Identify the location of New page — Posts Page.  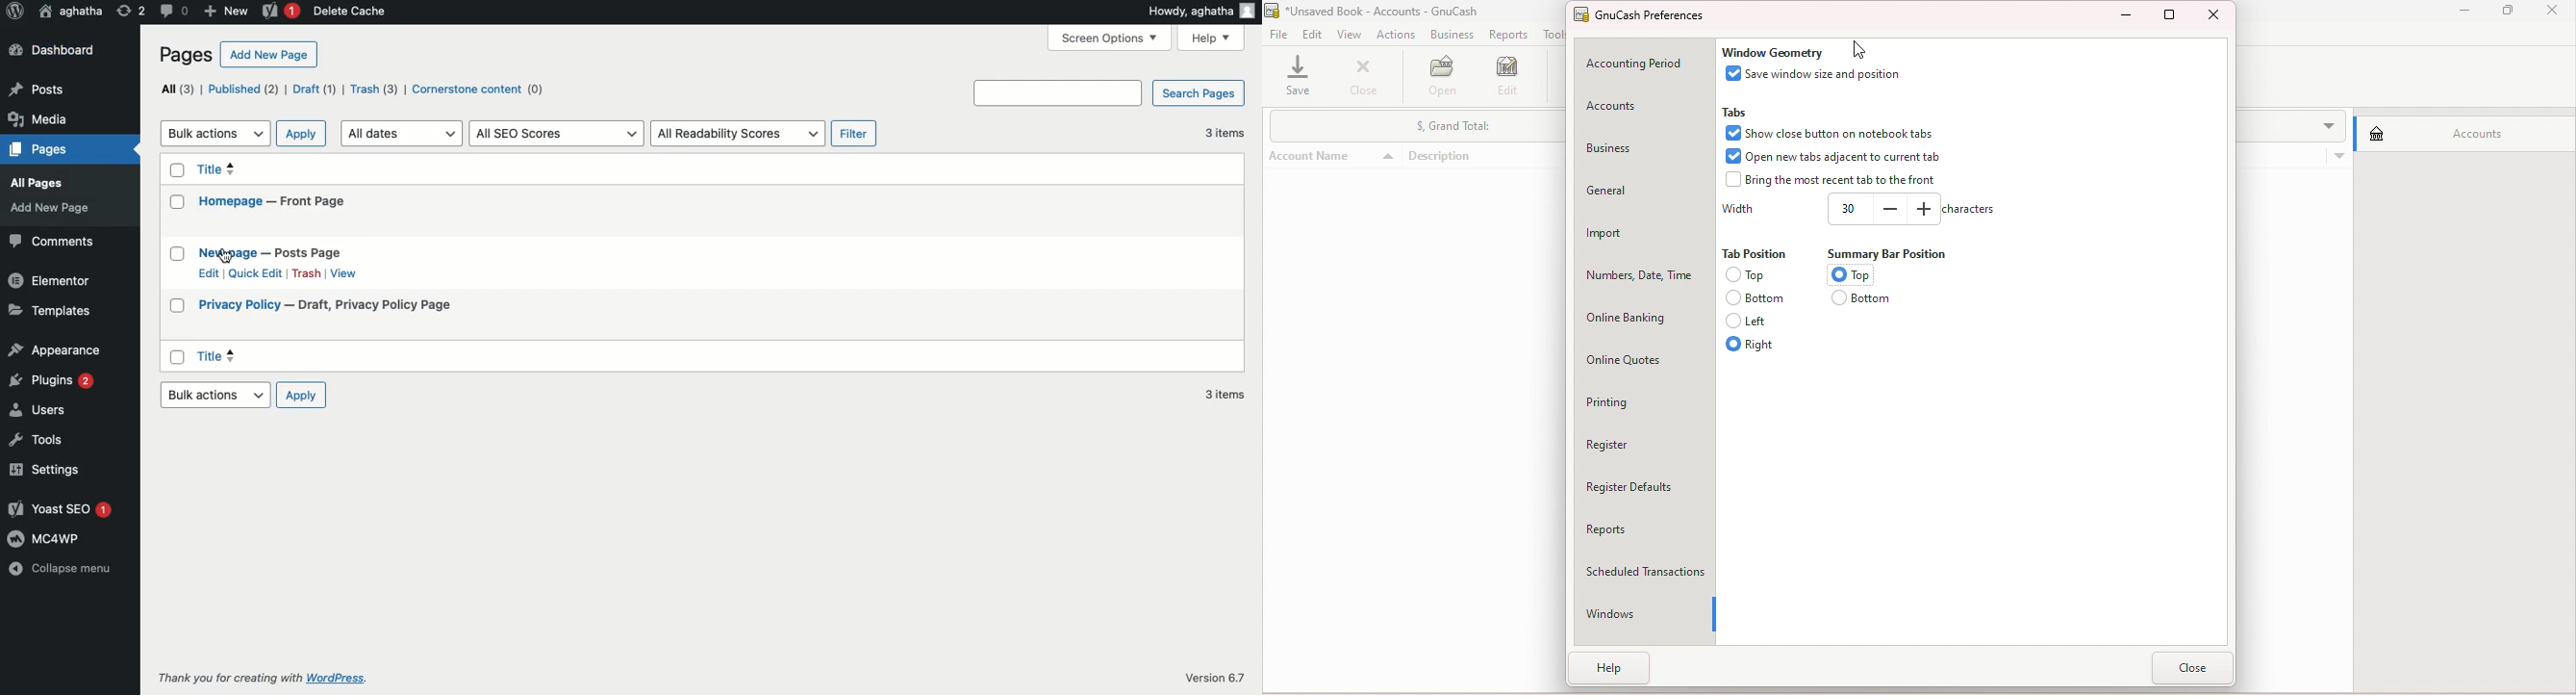
(271, 252).